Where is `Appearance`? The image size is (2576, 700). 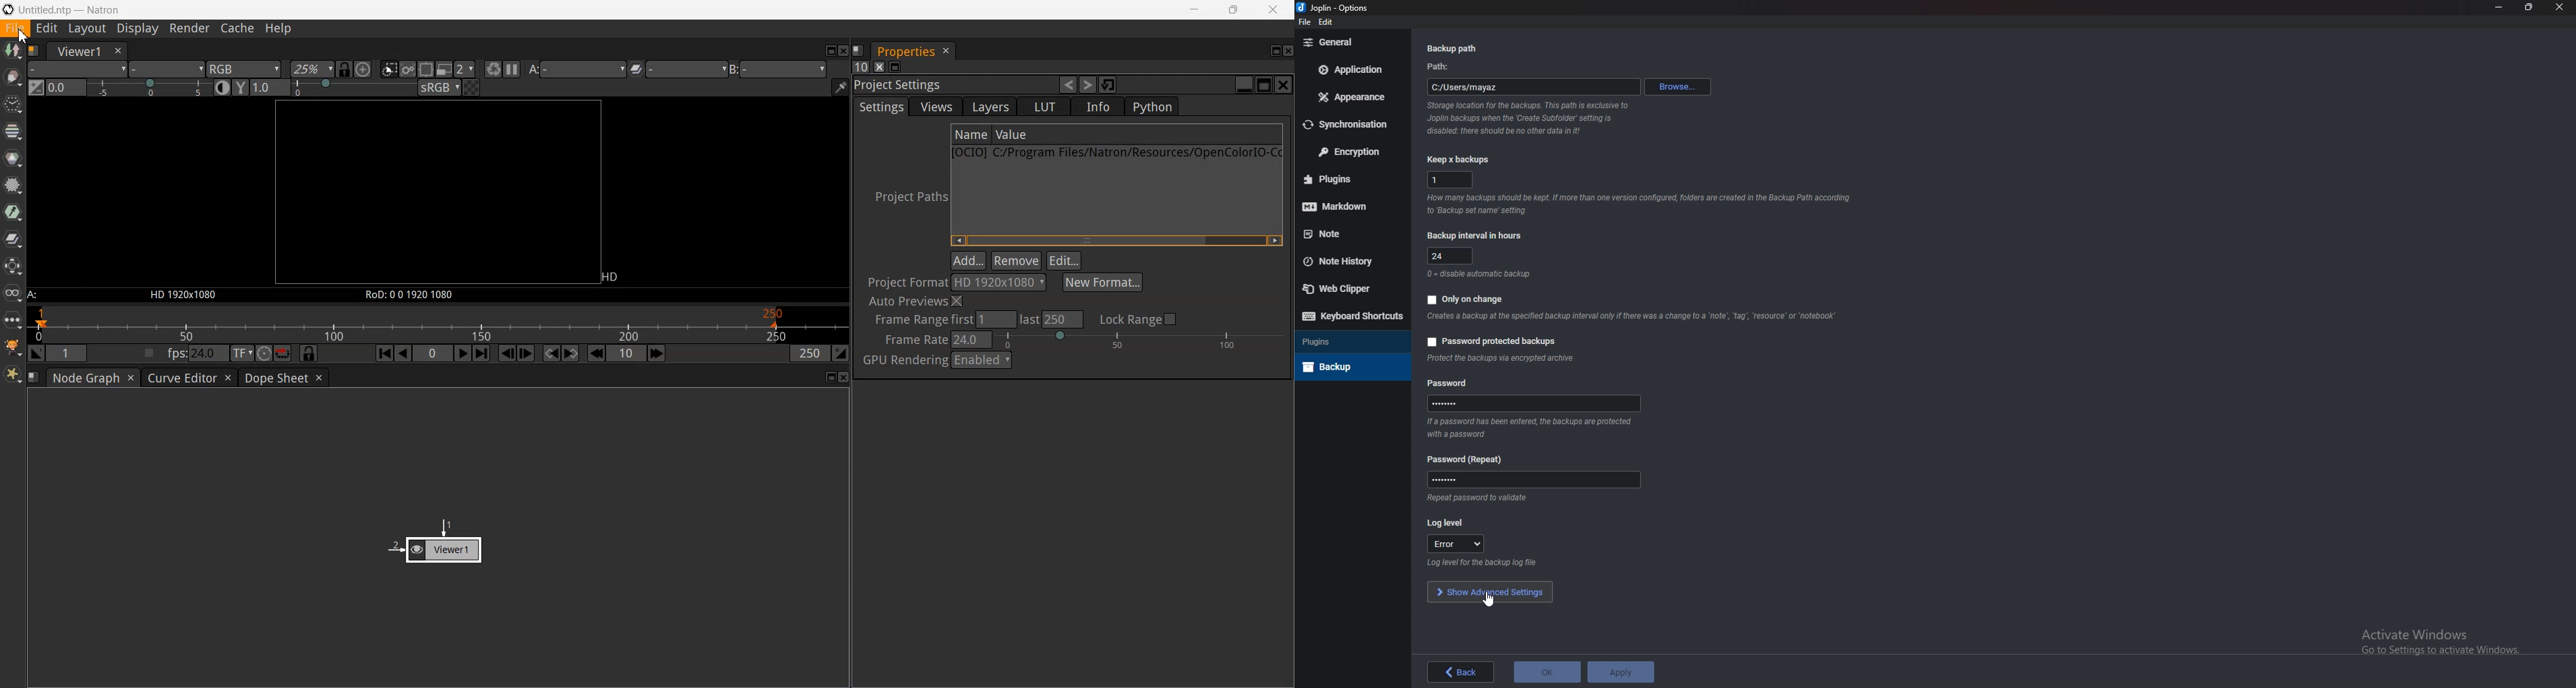 Appearance is located at coordinates (1355, 96).